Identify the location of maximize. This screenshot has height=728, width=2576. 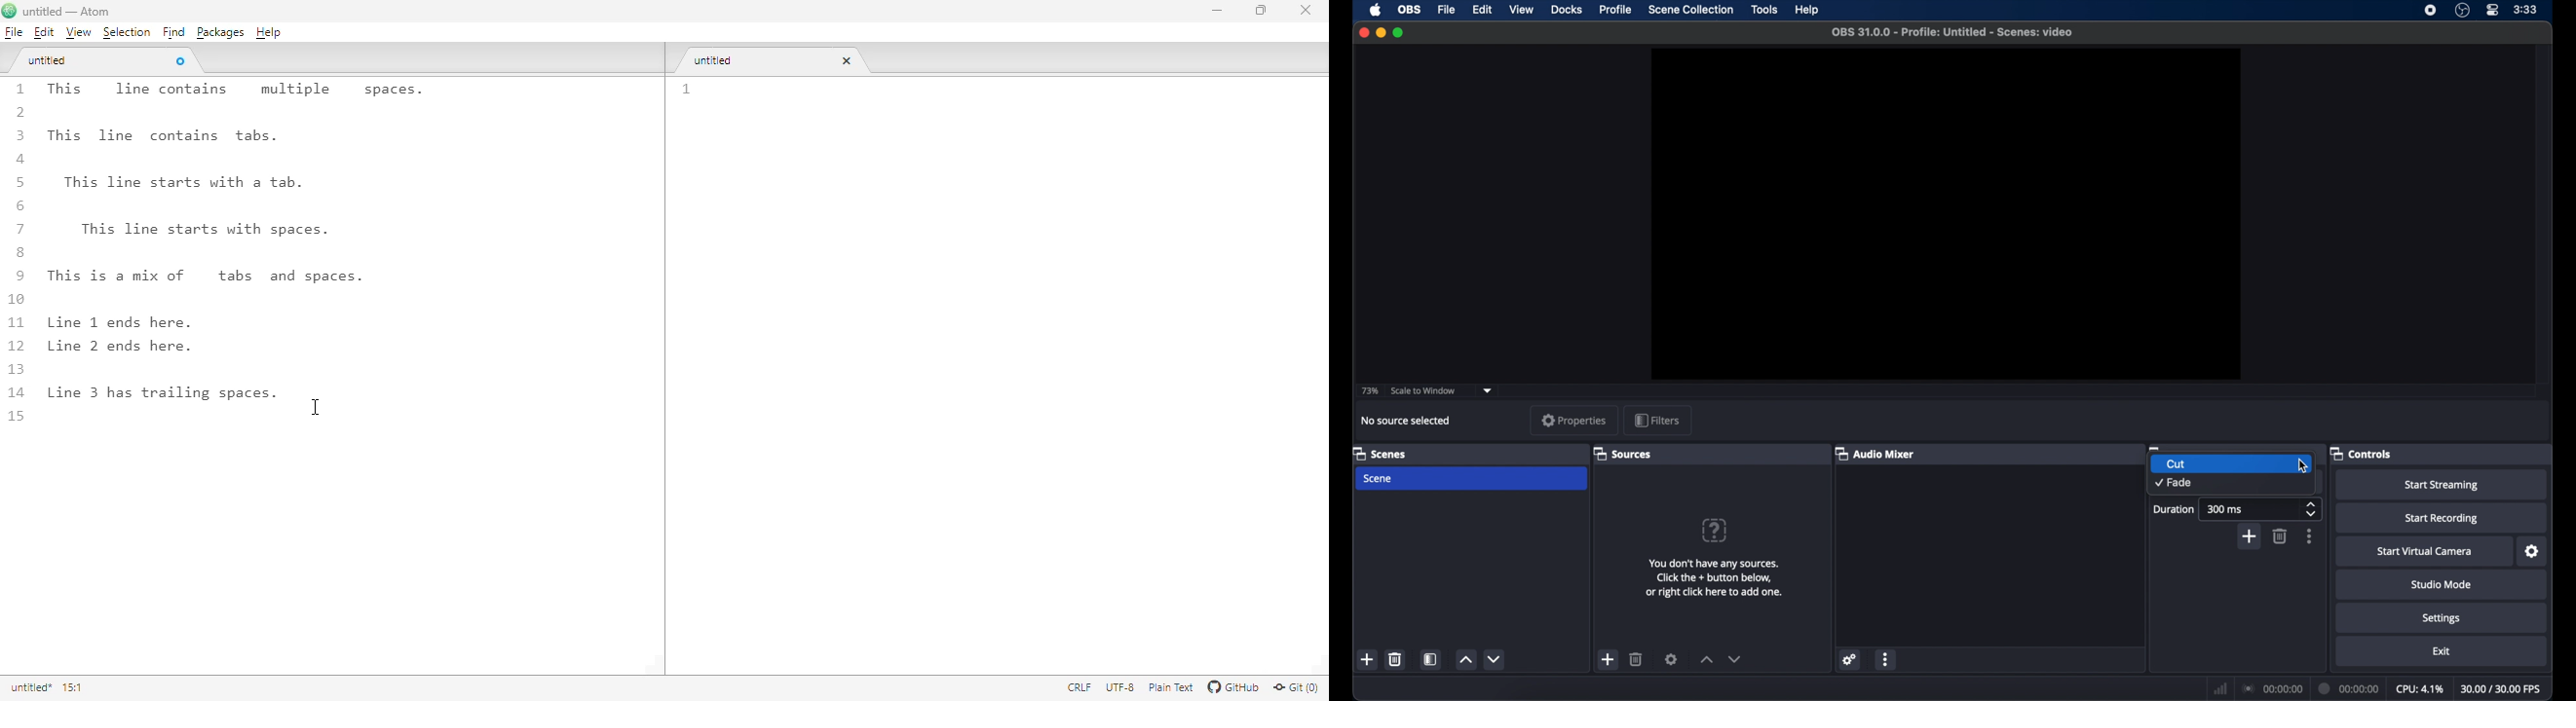
(1263, 9).